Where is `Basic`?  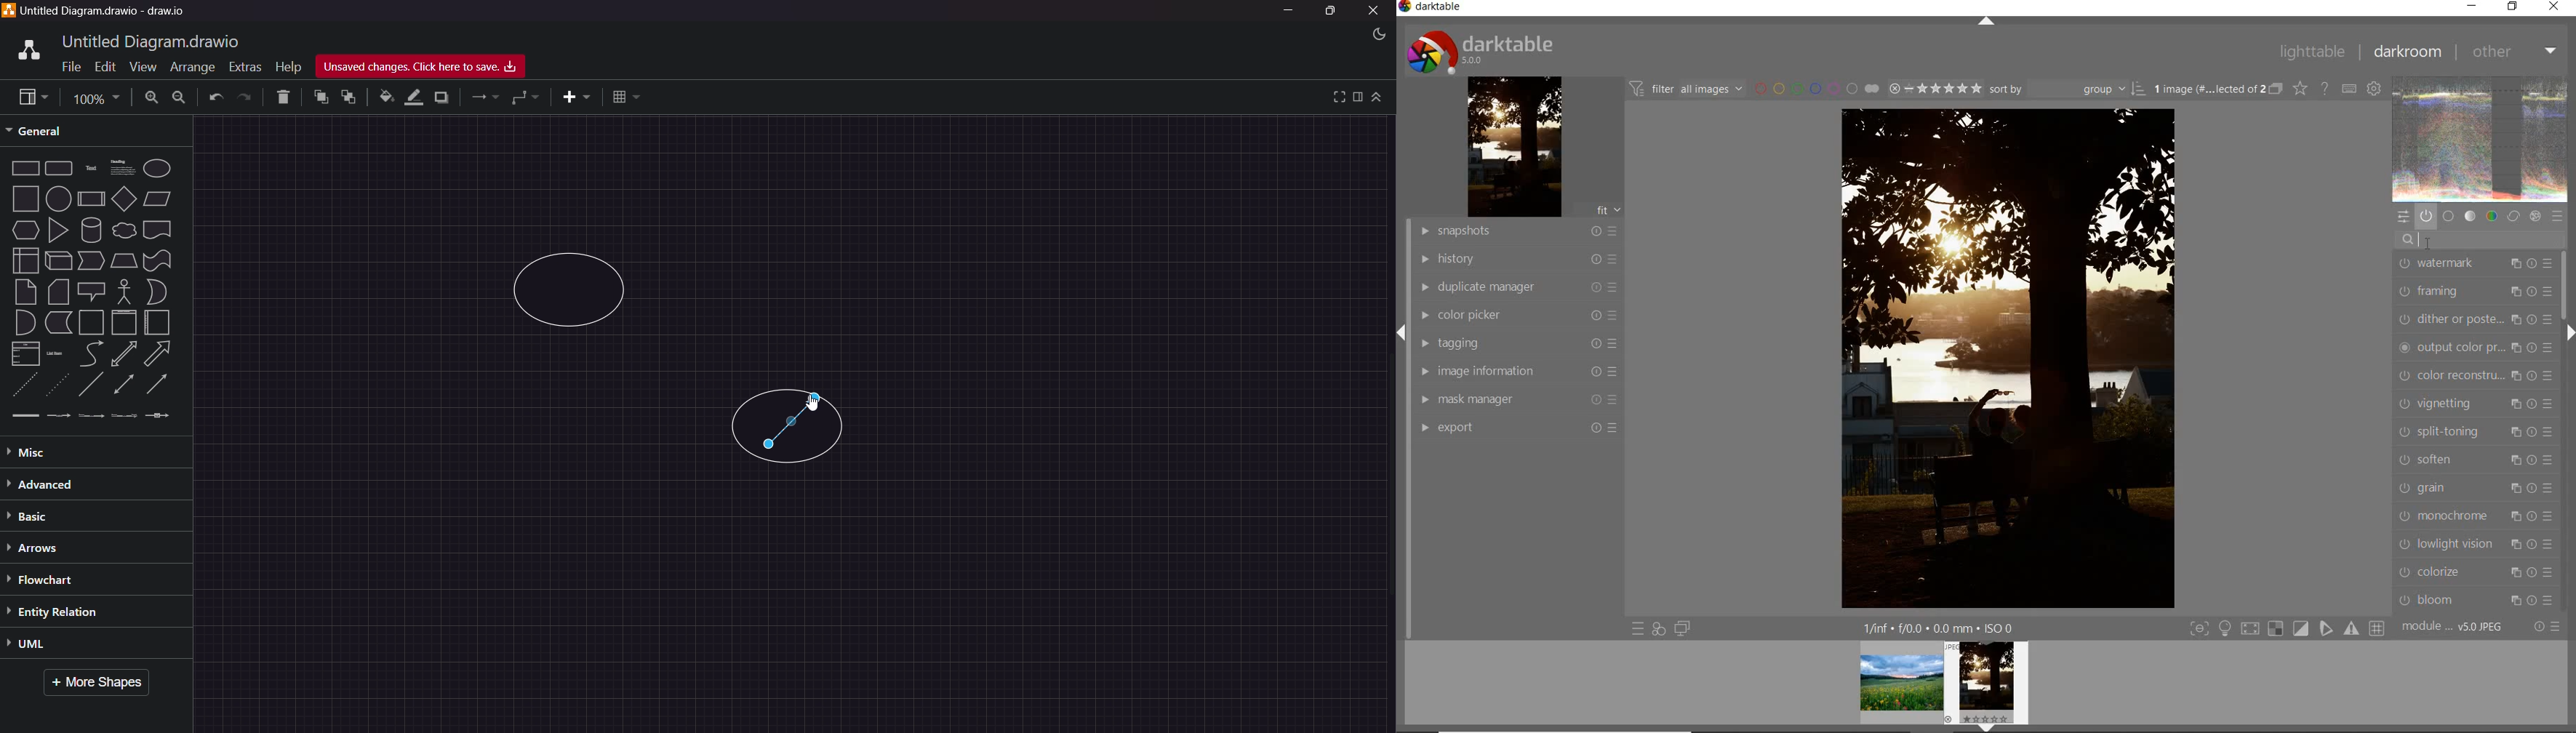 Basic is located at coordinates (39, 516).